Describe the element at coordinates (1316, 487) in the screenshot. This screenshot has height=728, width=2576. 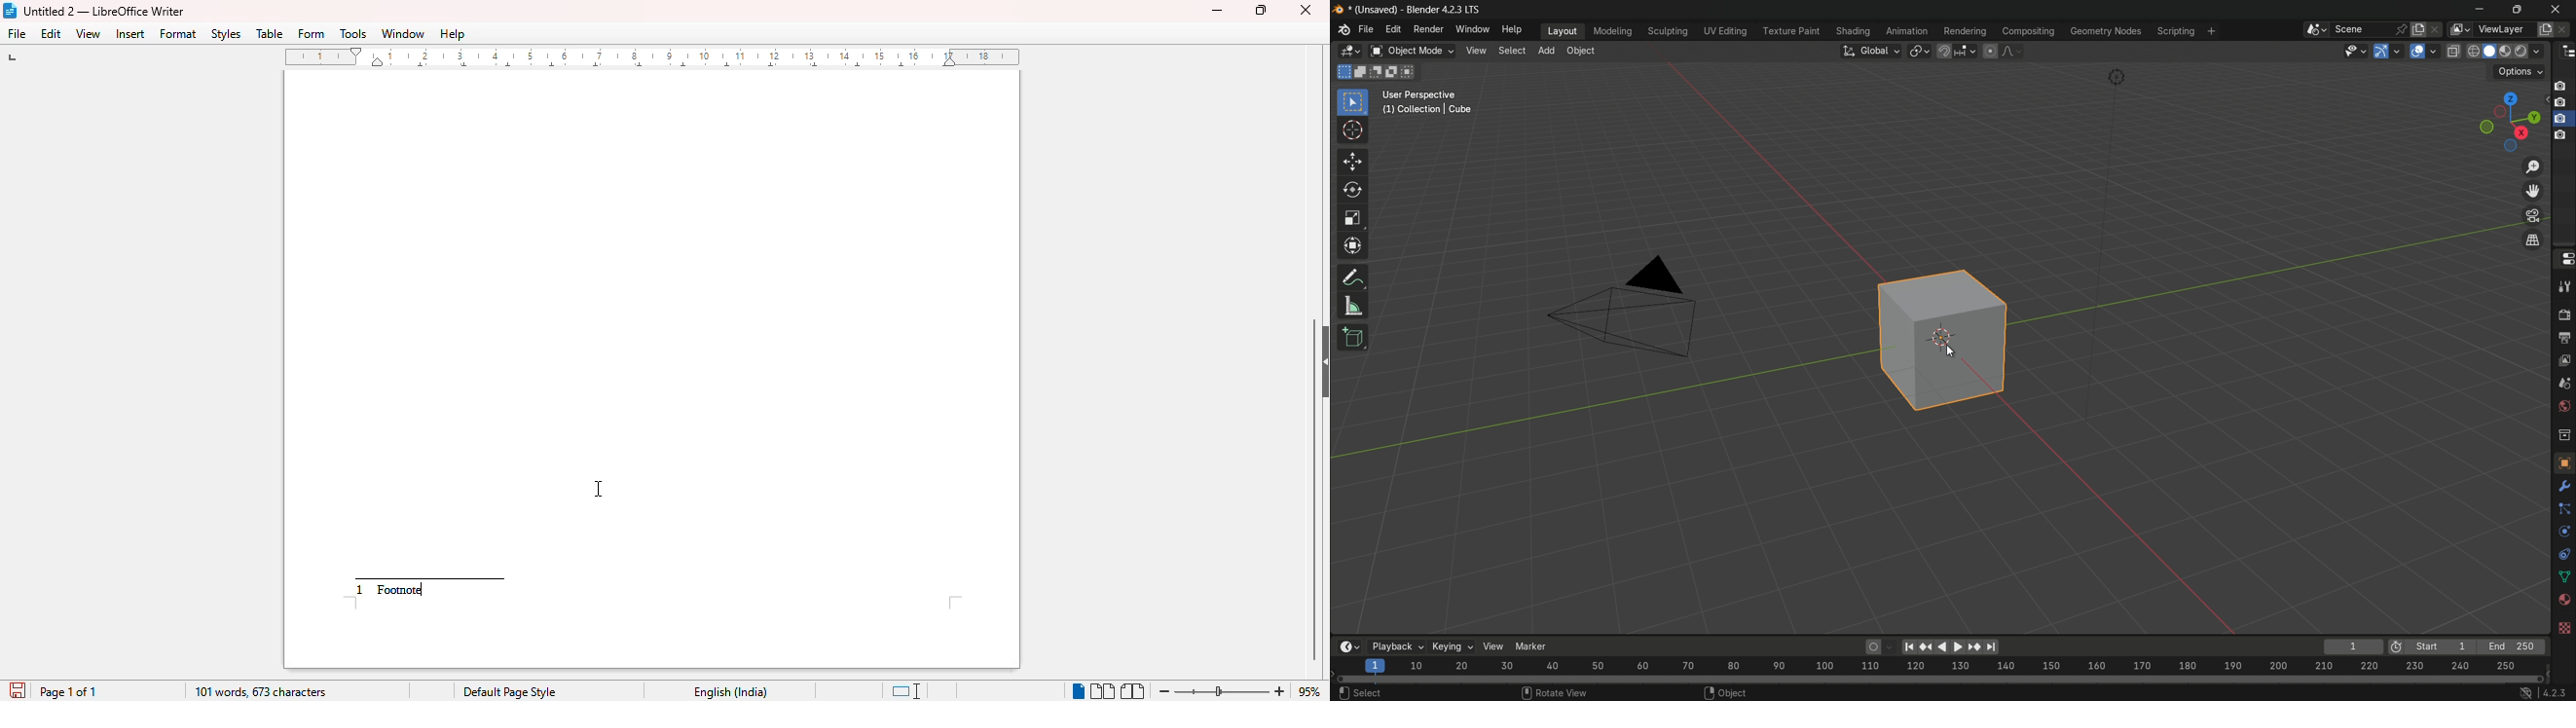
I see `vertical scroll bar` at that location.